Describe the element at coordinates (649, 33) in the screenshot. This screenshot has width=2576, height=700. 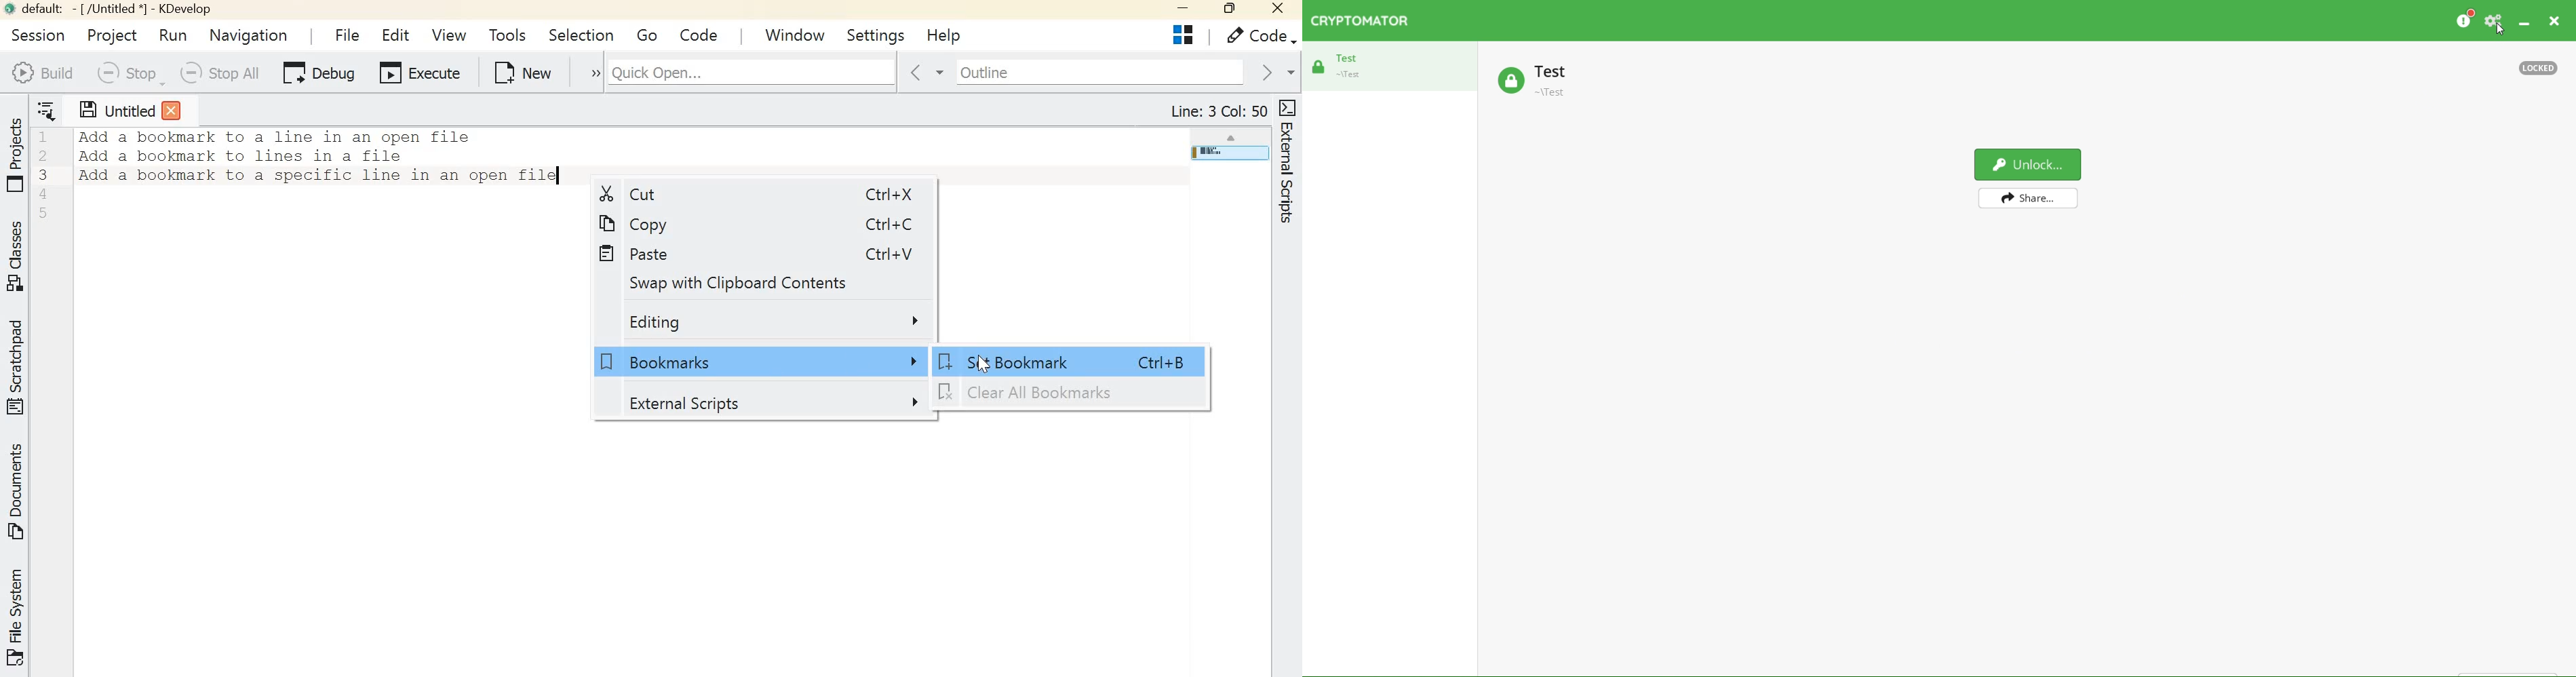
I see `Go` at that location.